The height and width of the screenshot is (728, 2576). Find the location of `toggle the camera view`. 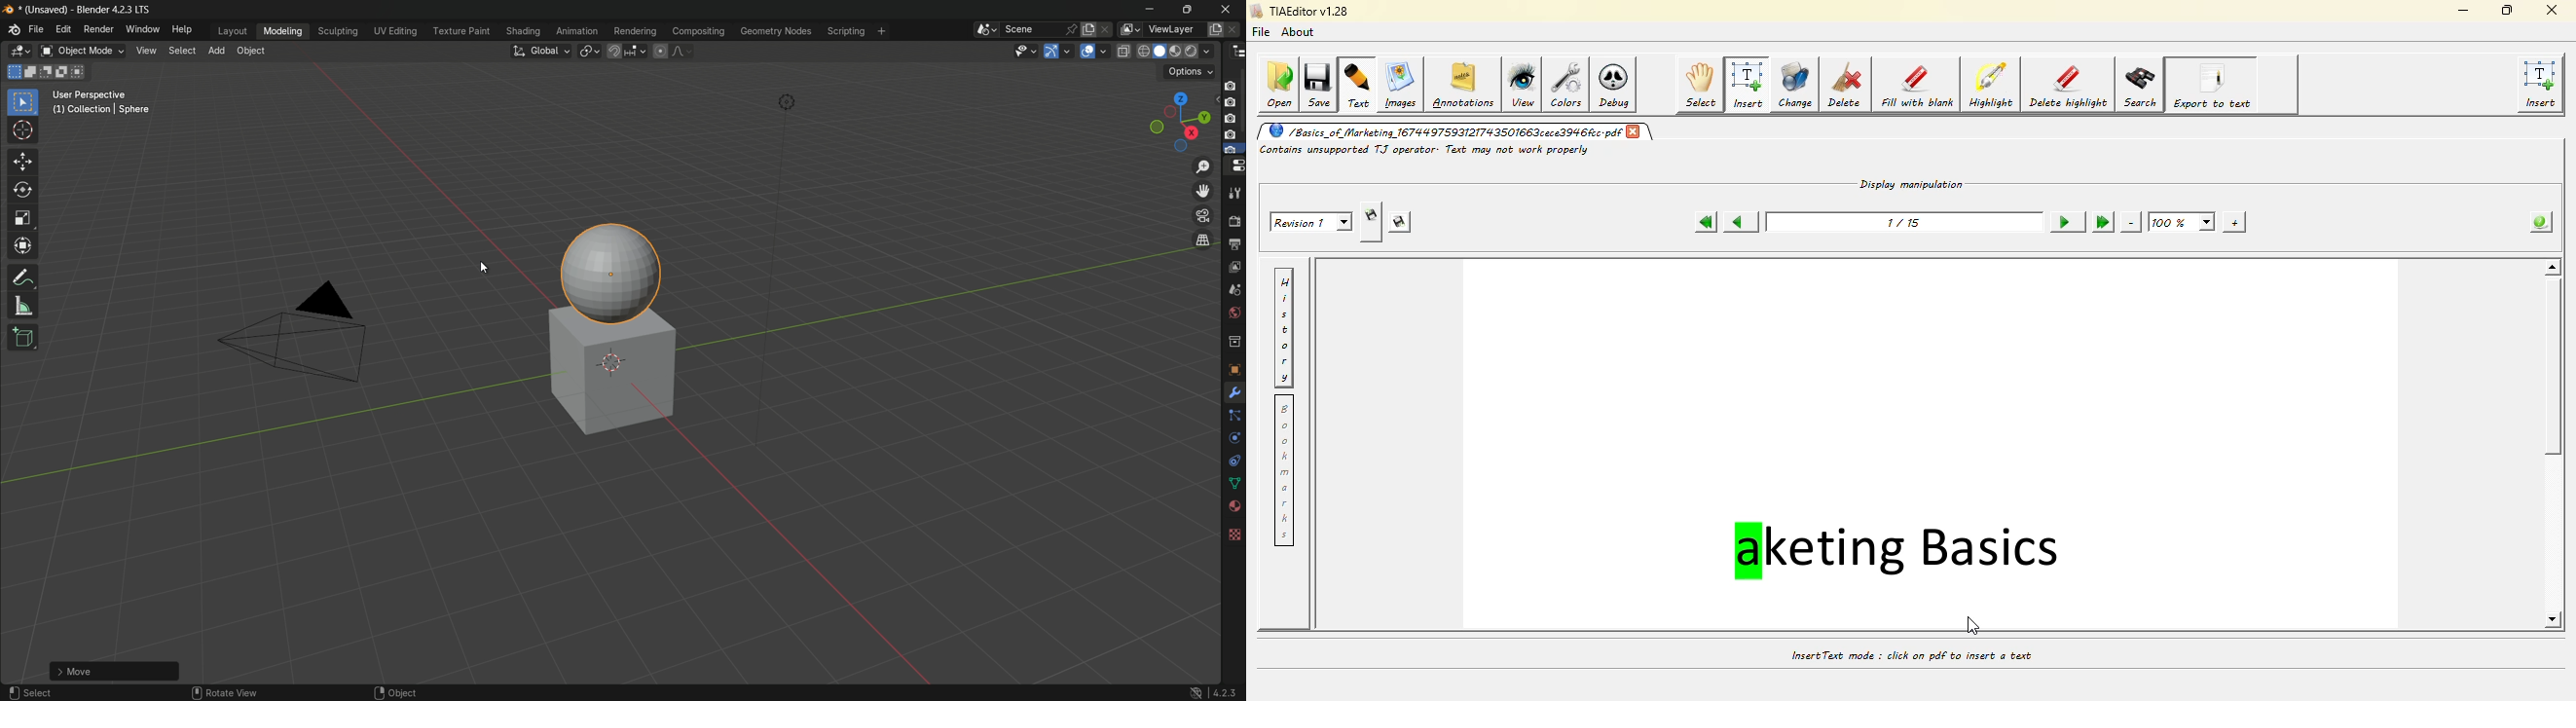

toggle the camera view is located at coordinates (1203, 215).